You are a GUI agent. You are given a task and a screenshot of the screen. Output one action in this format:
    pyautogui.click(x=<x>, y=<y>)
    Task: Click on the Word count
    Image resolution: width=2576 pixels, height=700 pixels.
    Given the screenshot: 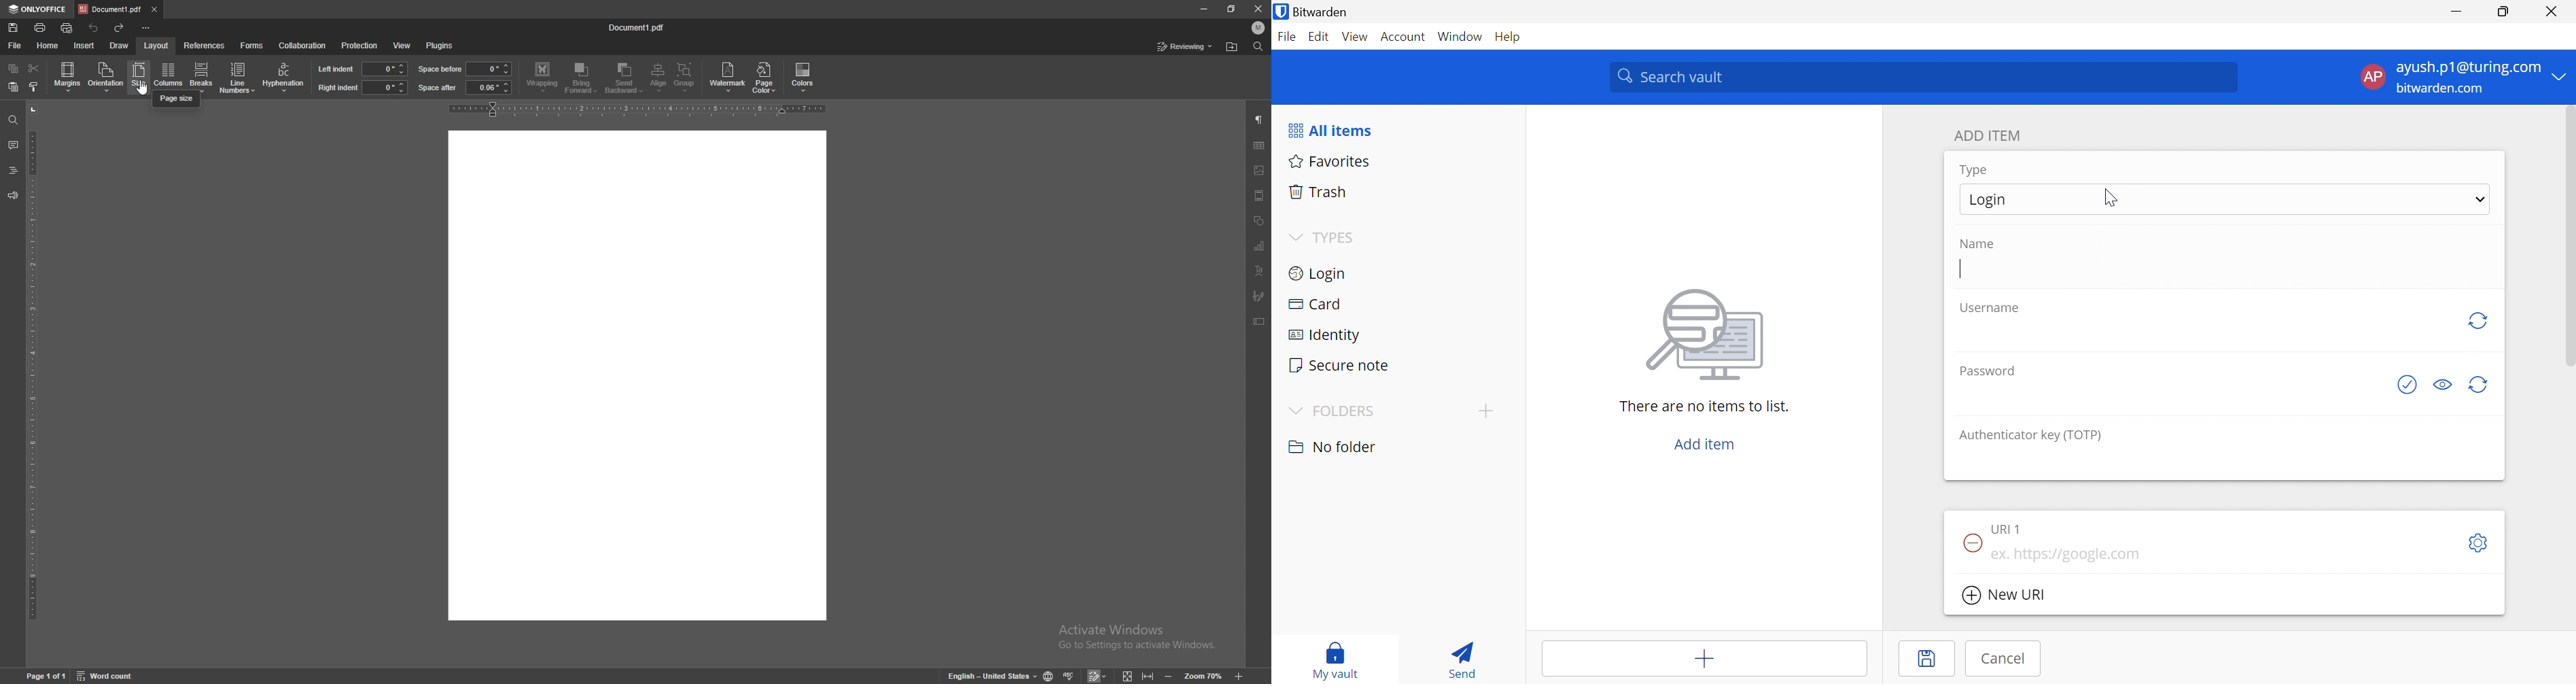 What is the action you would take?
    pyautogui.click(x=113, y=675)
    